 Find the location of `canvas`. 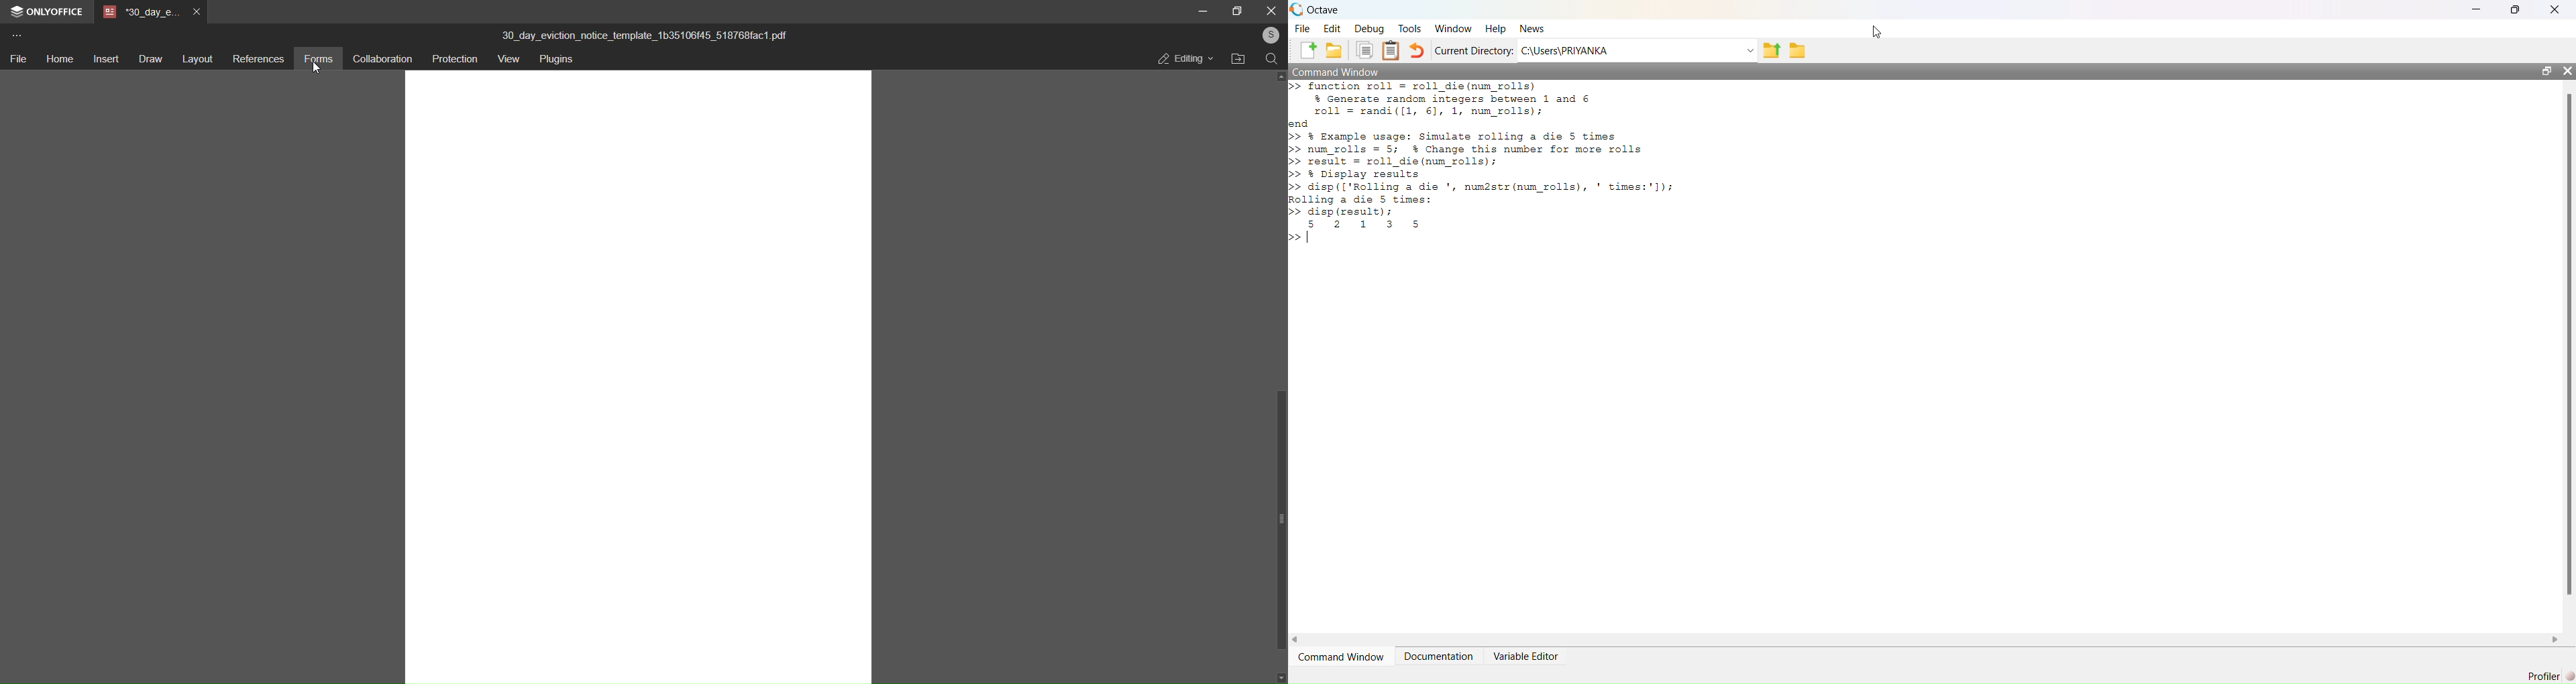

canvas is located at coordinates (639, 378).